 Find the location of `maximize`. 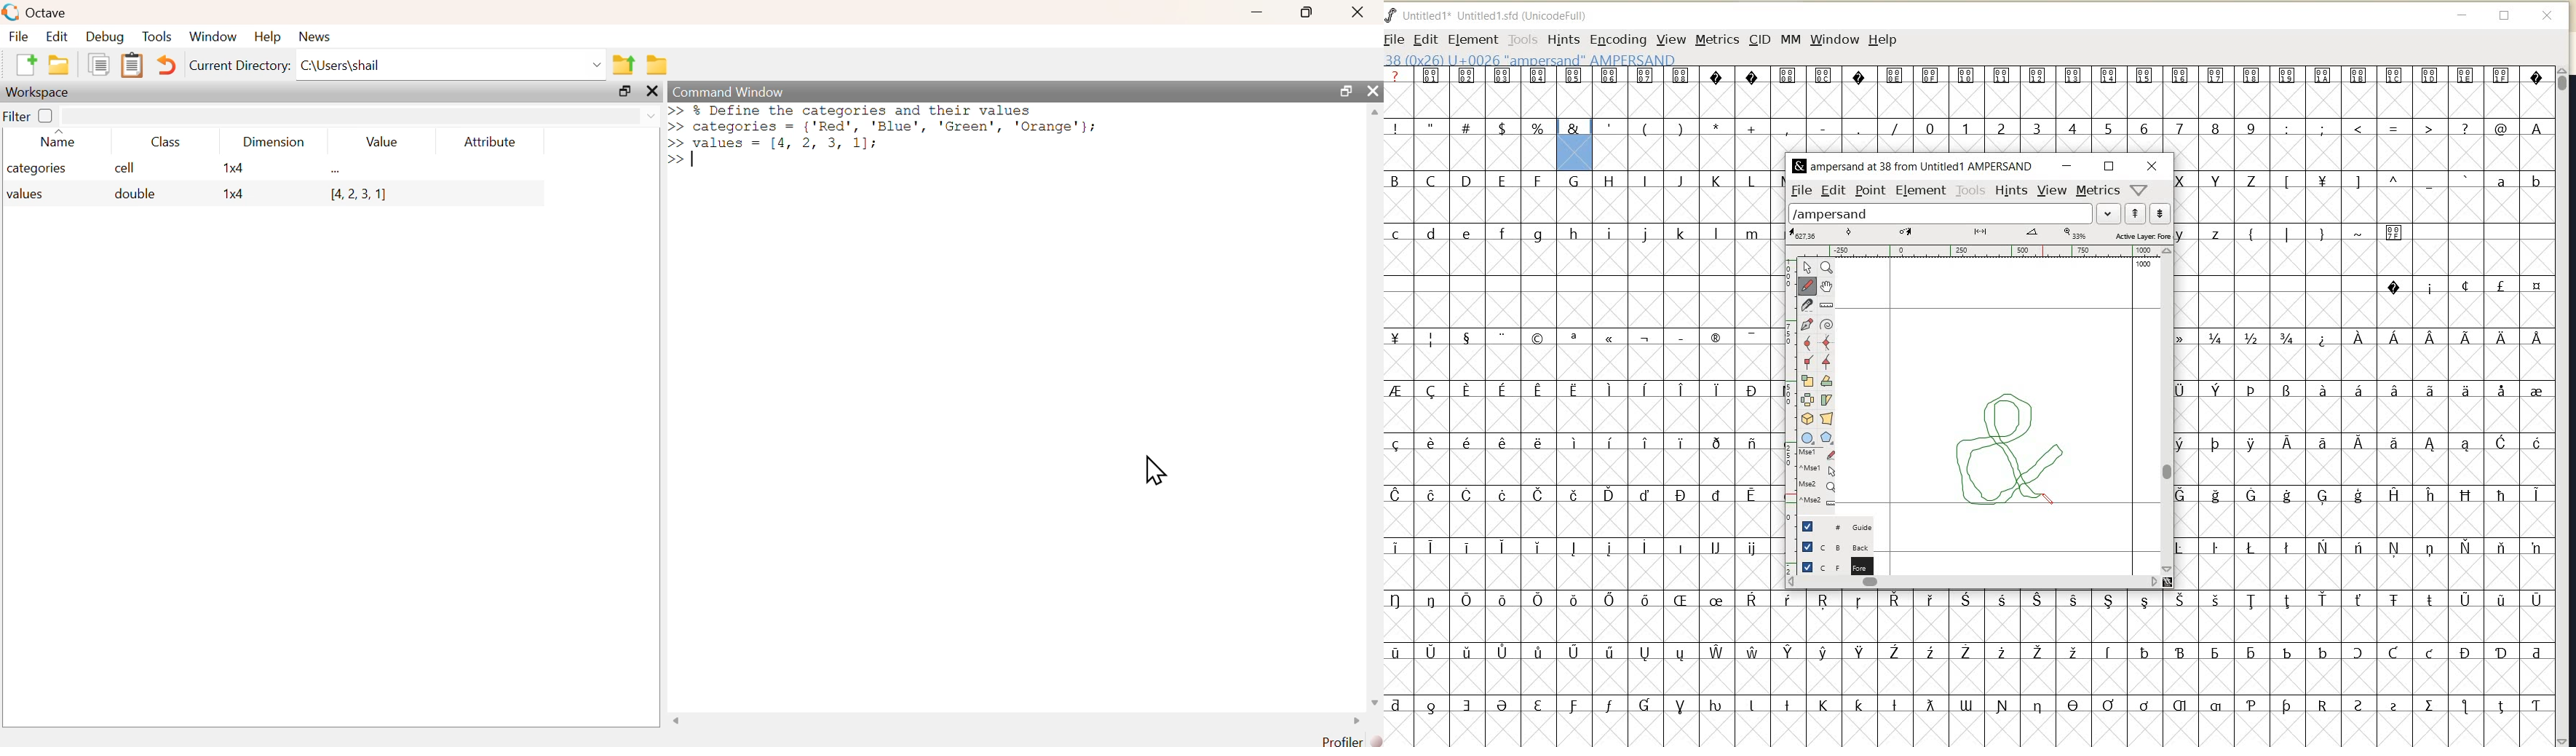

maximize is located at coordinates (1345, 89).